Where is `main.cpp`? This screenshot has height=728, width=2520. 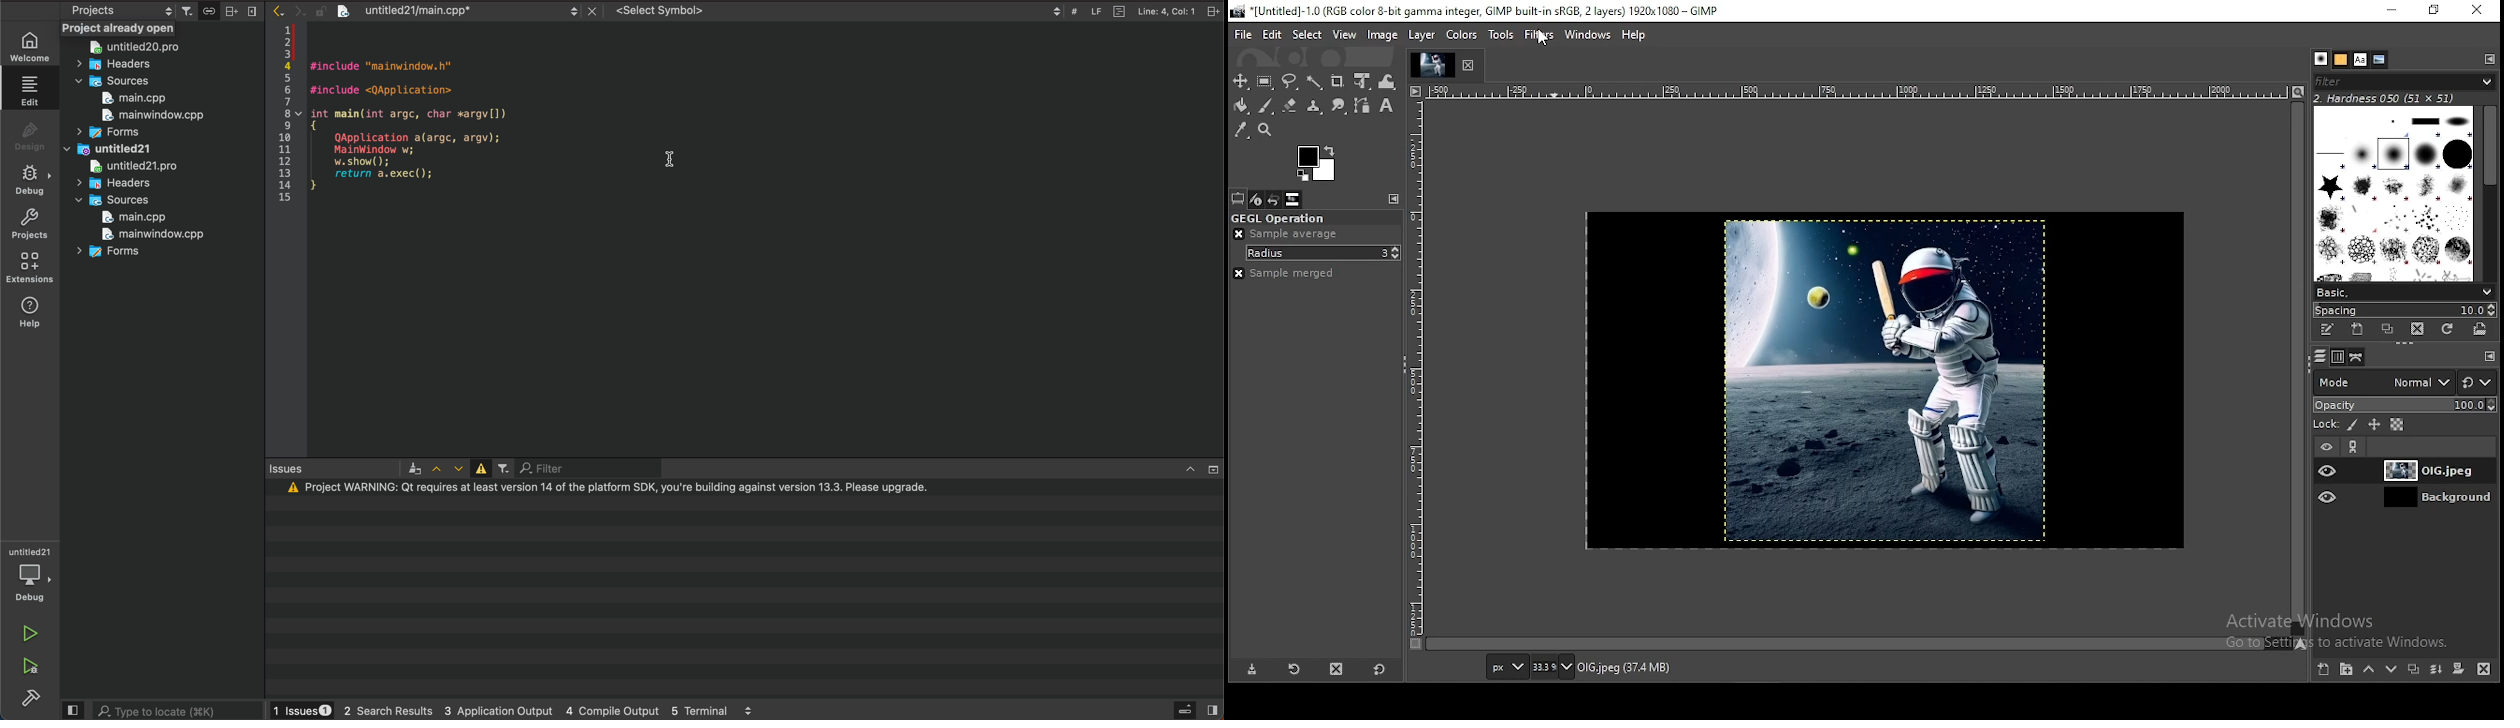
main.cpp is located at coordinates (137, 218).